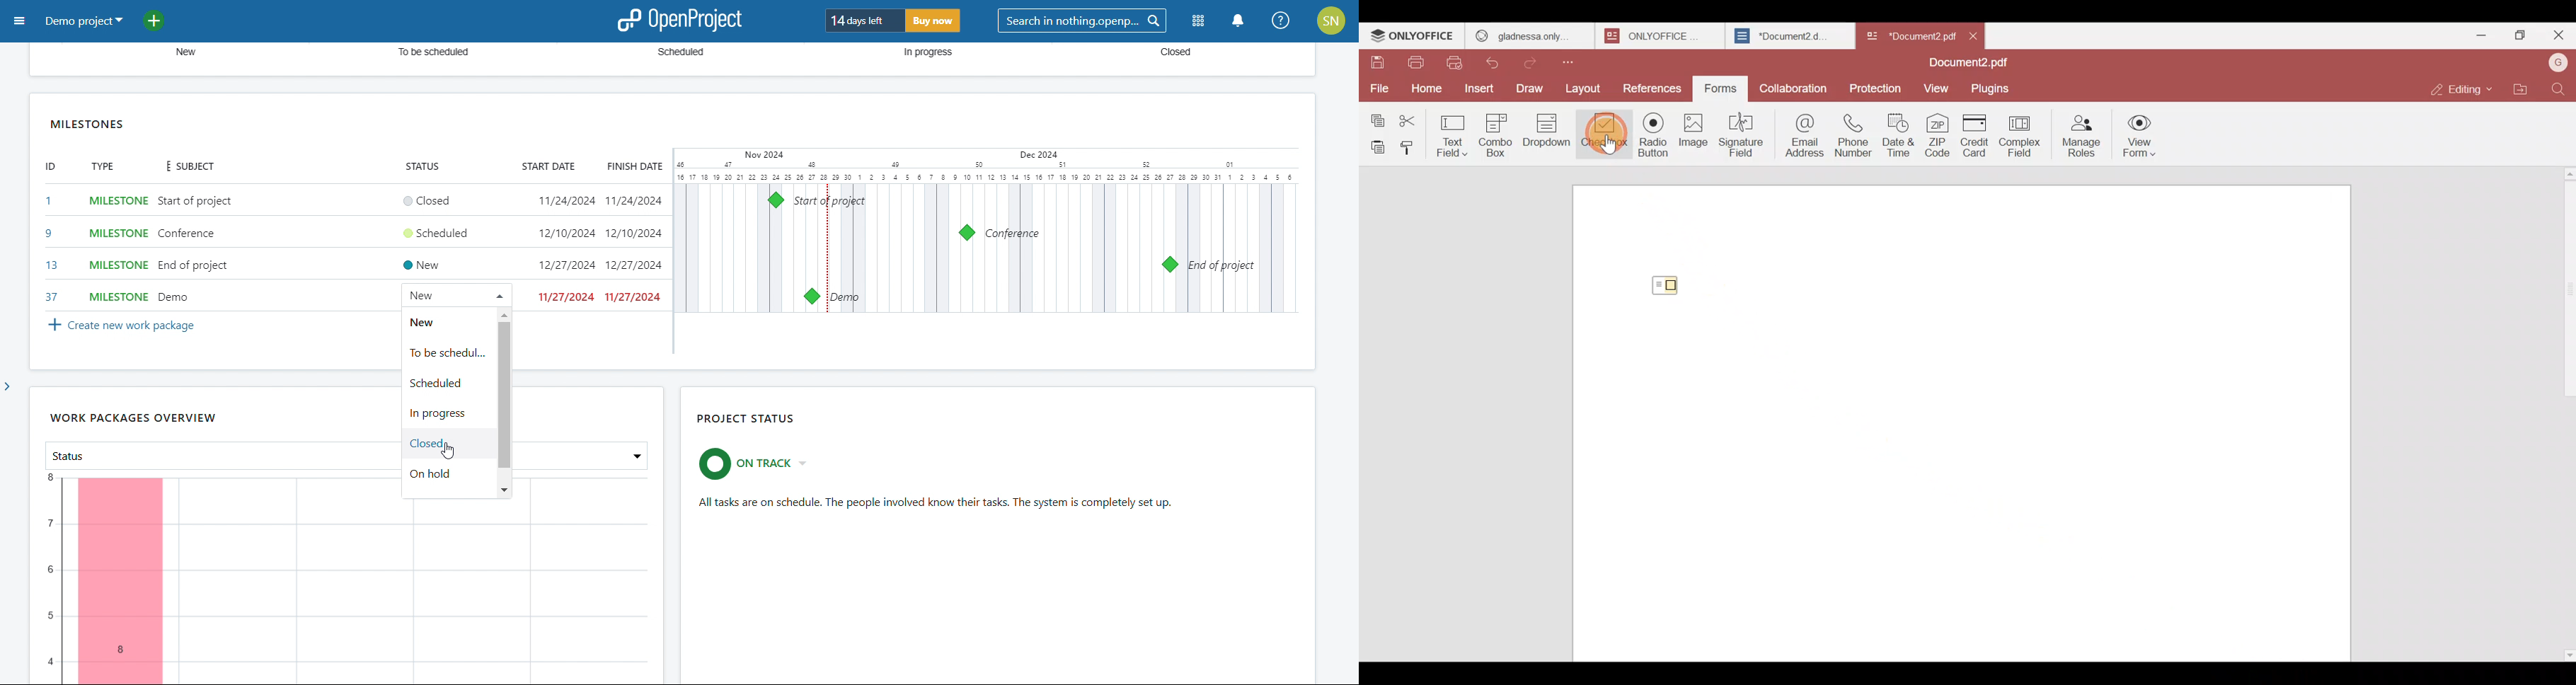 This screenshot has width=2576, height=700. Describe the element at coordinates (1802, 134) in the screenshot. I see `Email address` at that location.